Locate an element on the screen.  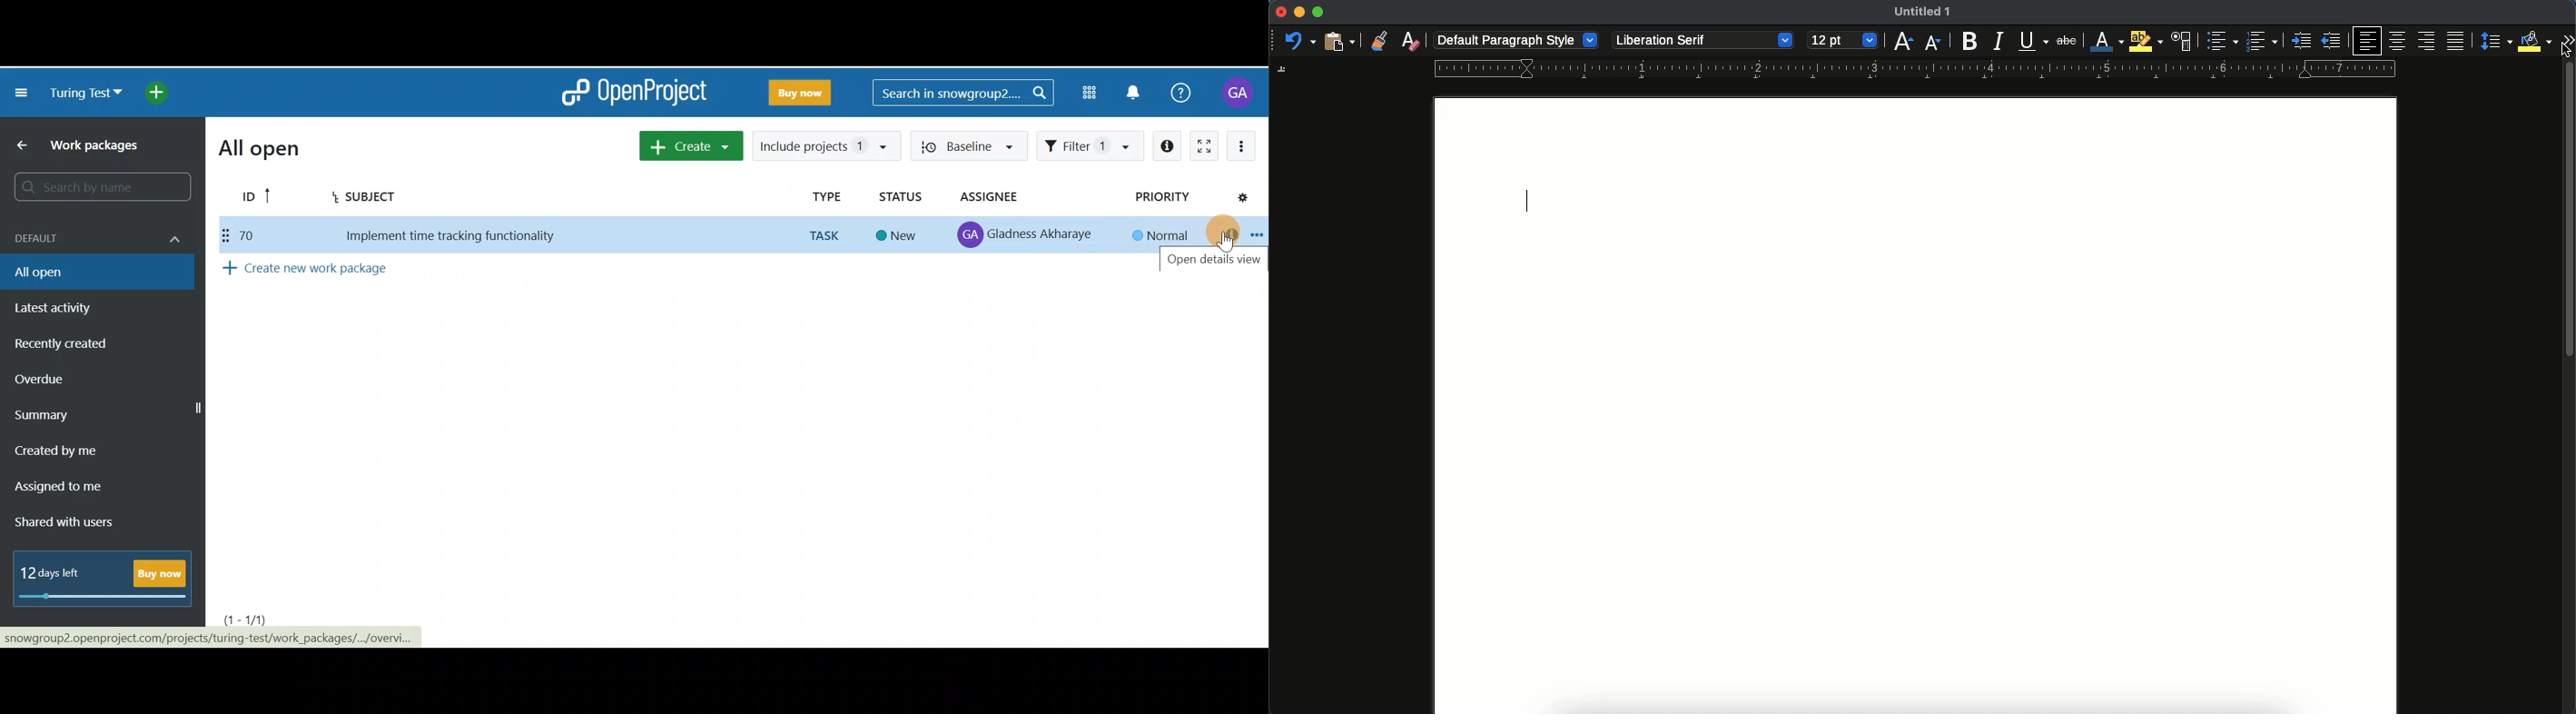
italics is located at coordinates (1999, 42).